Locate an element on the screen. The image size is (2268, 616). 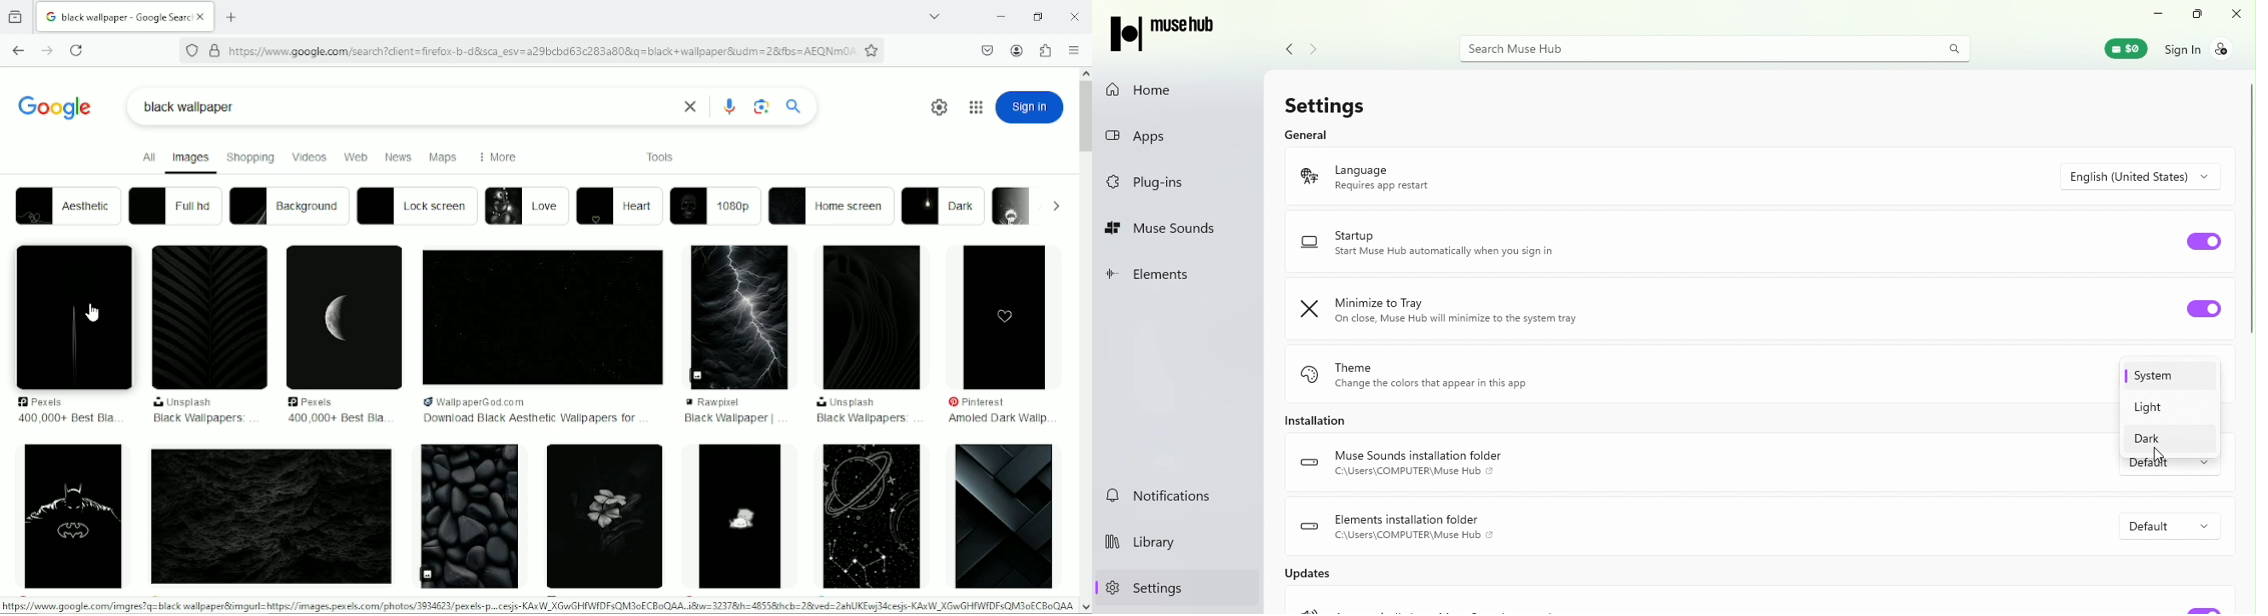
unsplash is located at coordinates (186, 402).